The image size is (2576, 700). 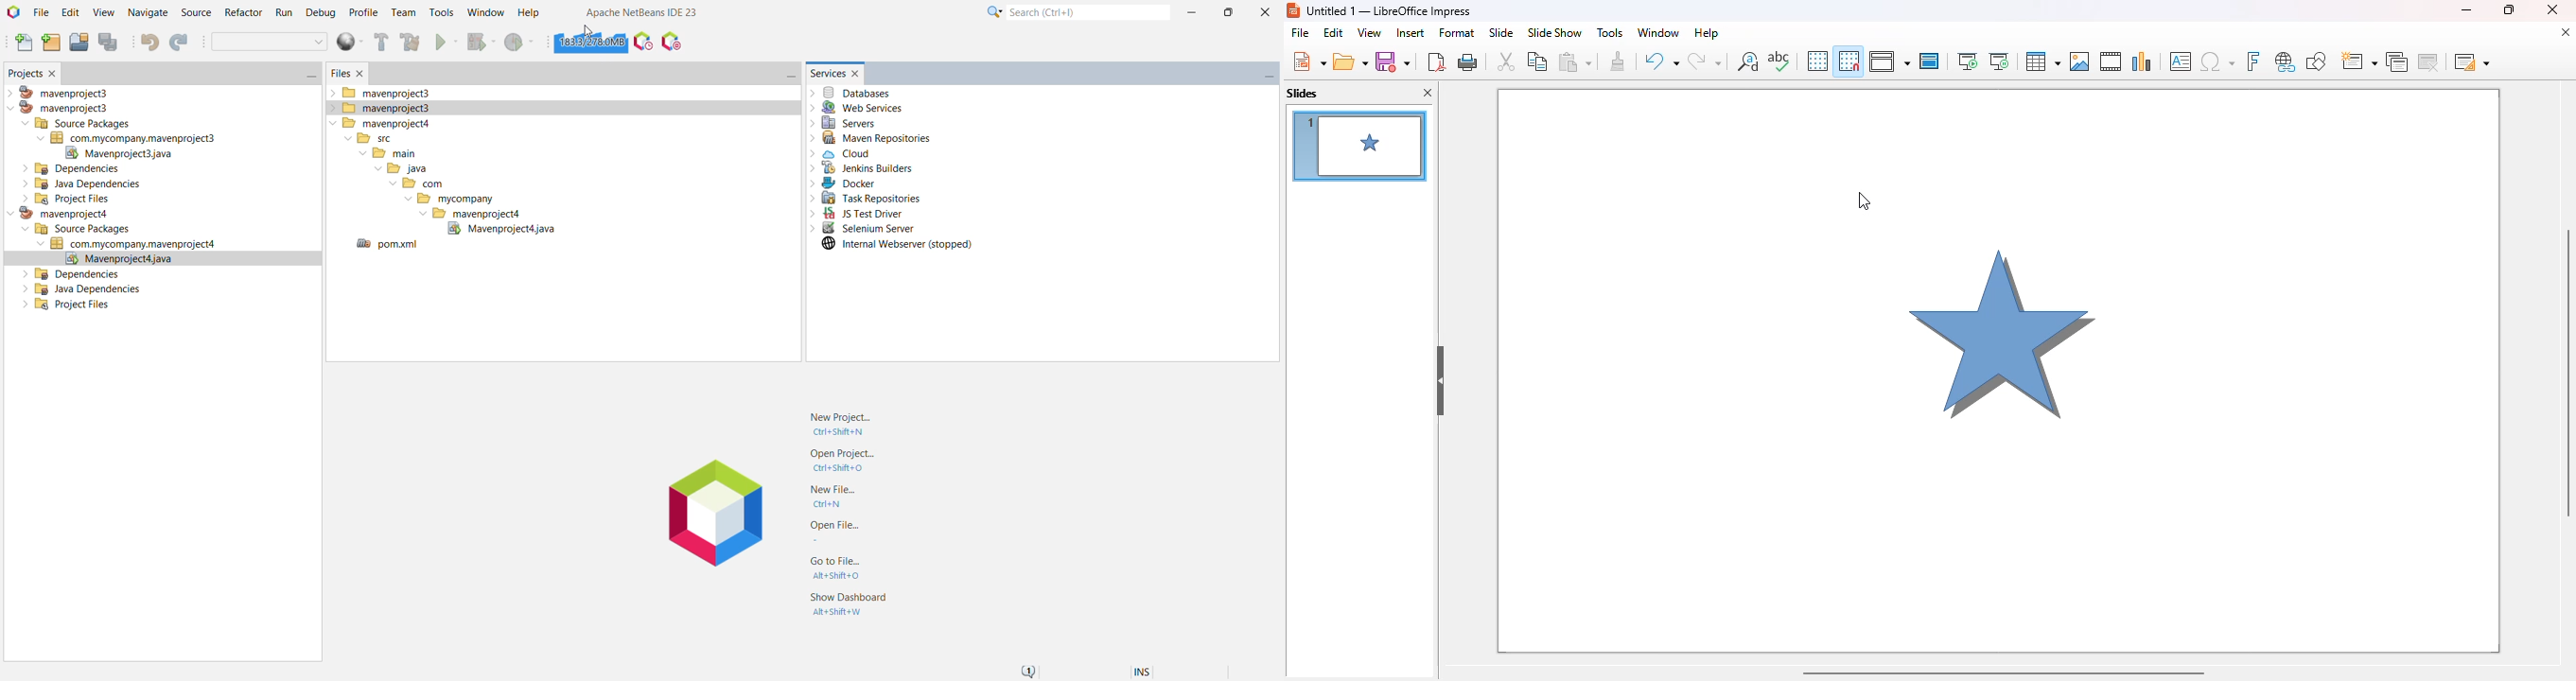 I want to click on start from first slide, so click(x=1968, y=61).